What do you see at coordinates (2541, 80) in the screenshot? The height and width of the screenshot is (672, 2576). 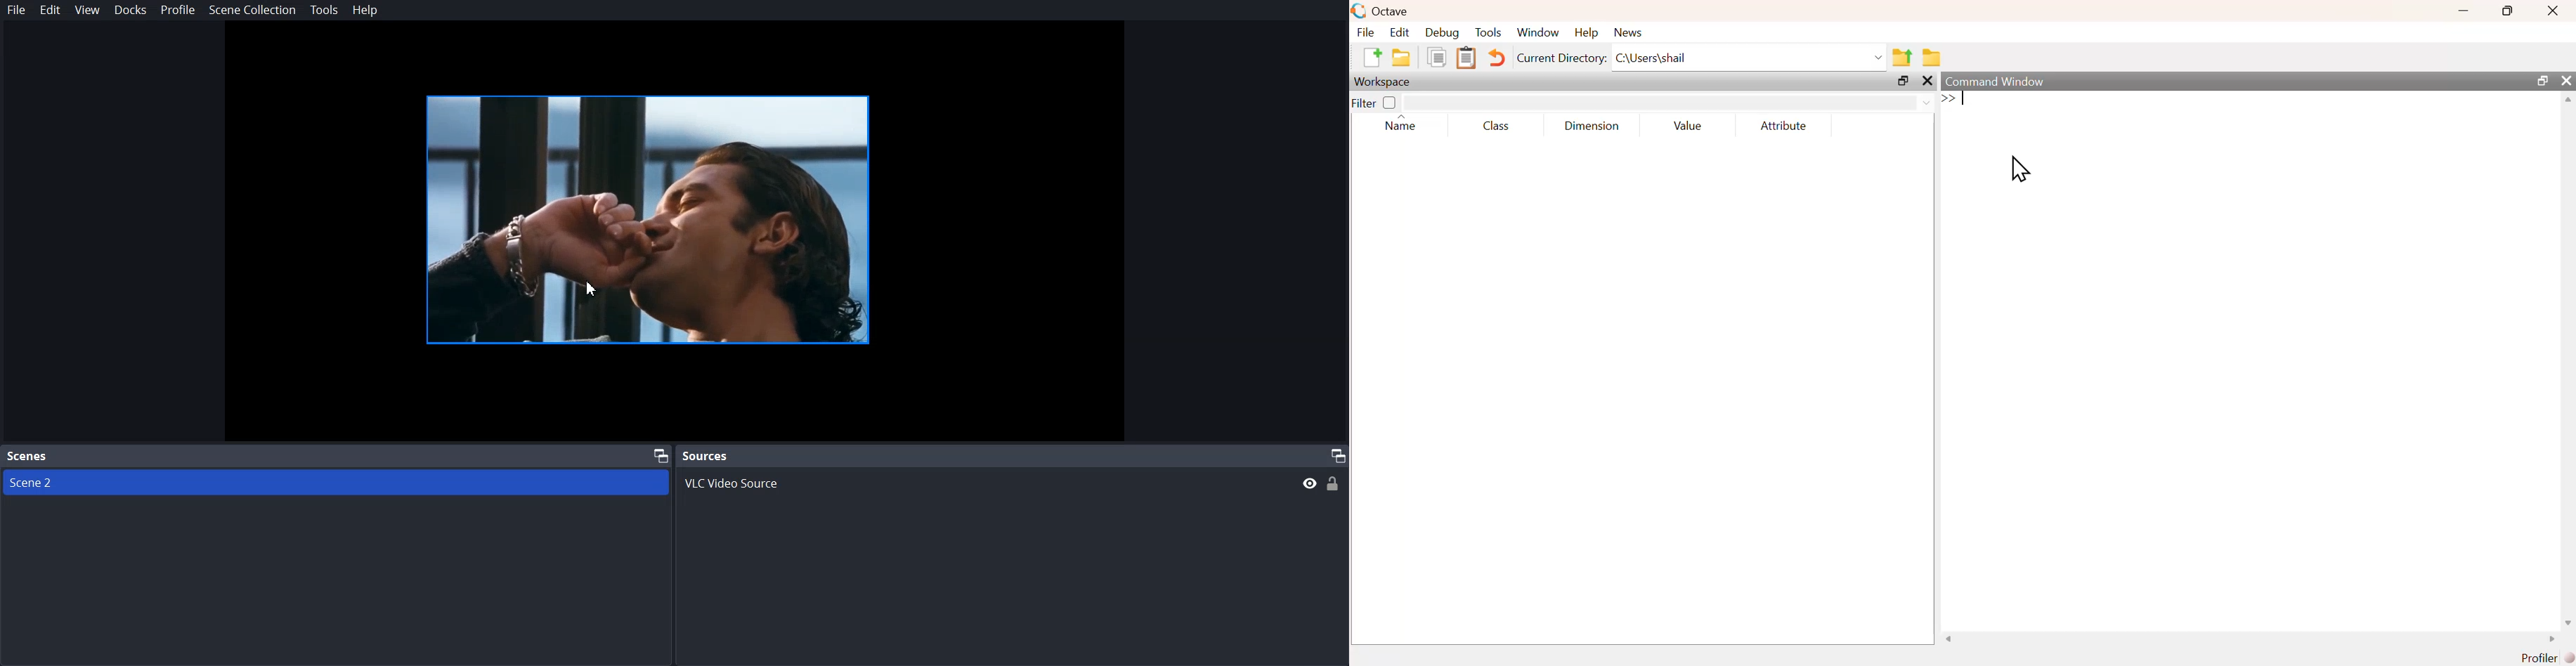 I see `maximize` at bounding box center [2541, 80].